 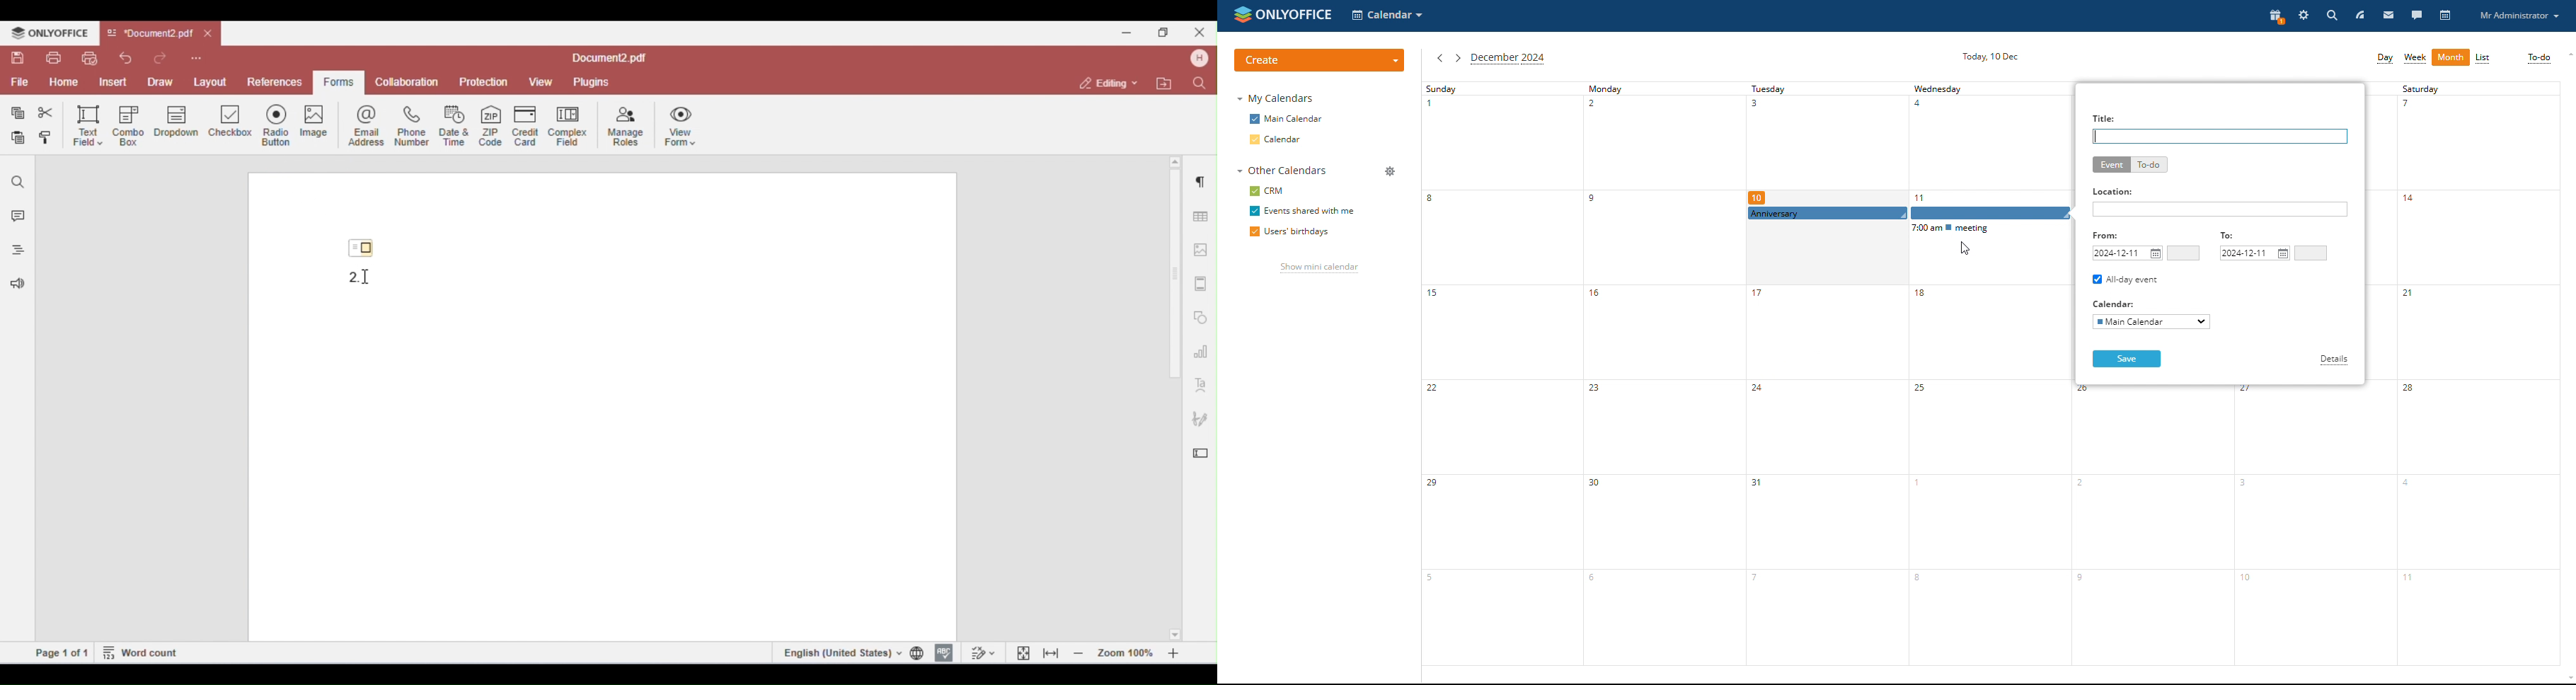 What do you see at coordinates (1318, 269) in the screenshot?
I see `show mini calendar` at bounding box center [1318, 269].